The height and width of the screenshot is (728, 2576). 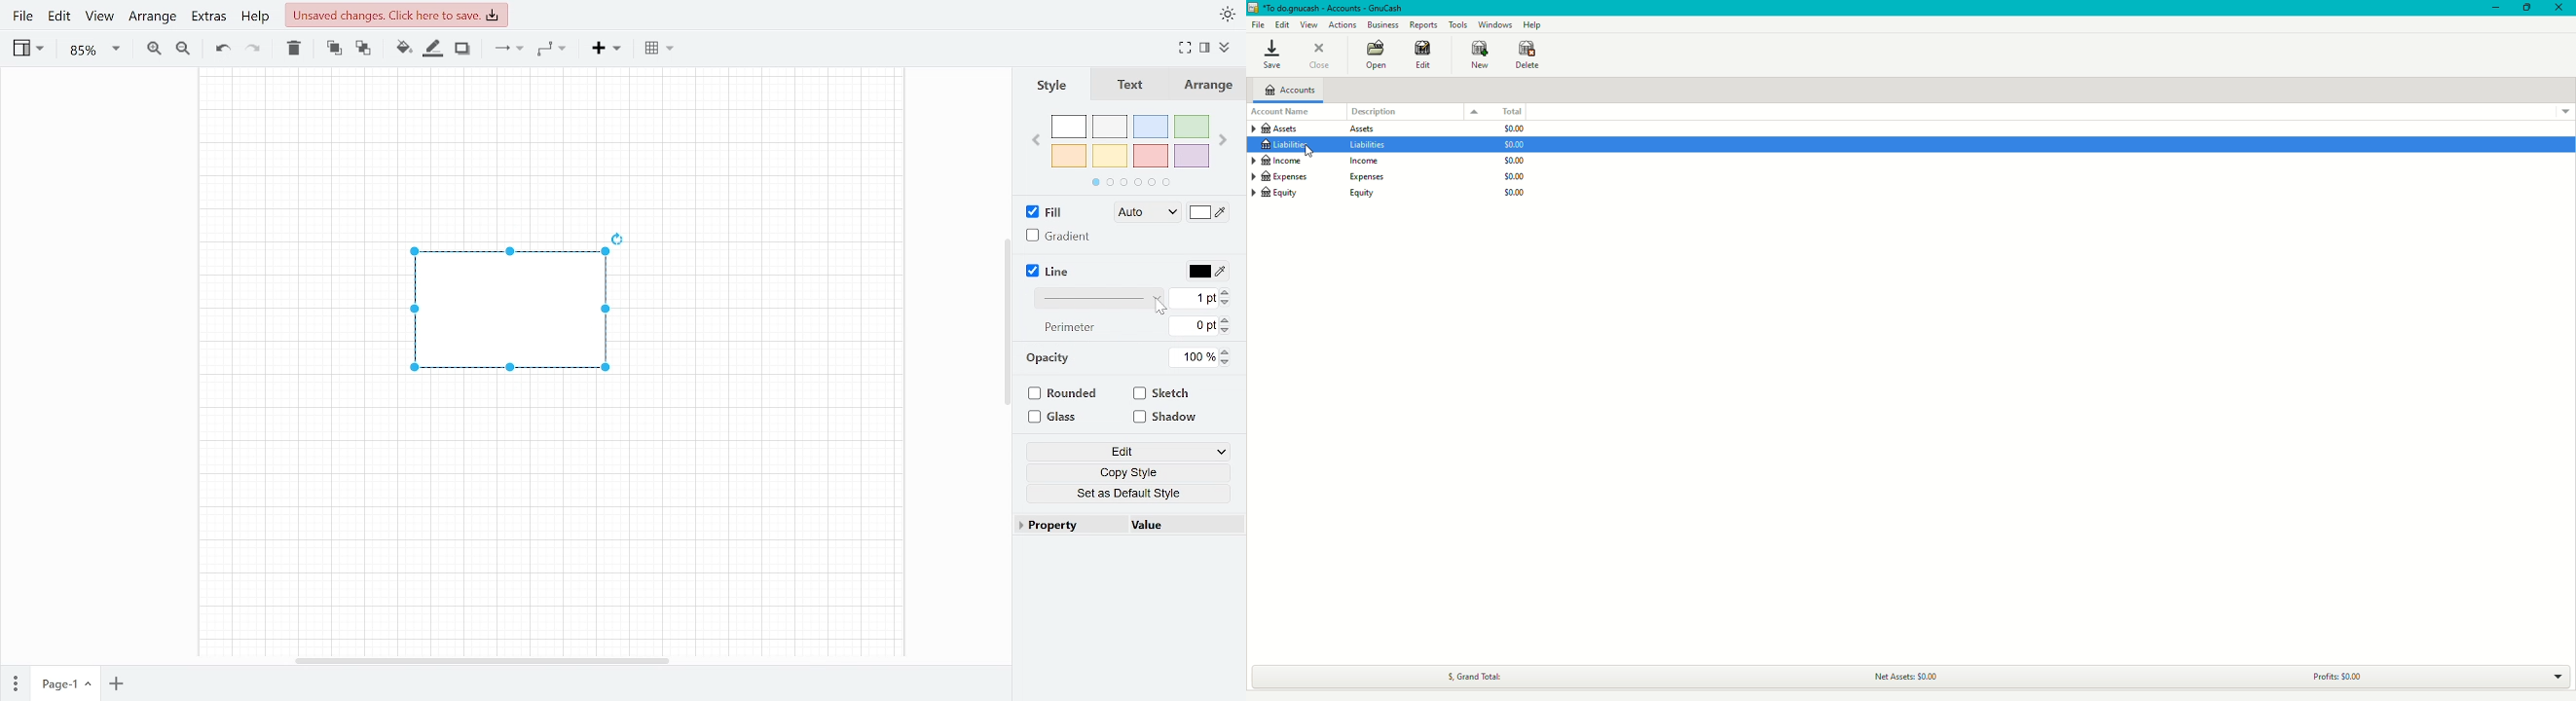 I want to click on Style, so click(x=1052, y=82).